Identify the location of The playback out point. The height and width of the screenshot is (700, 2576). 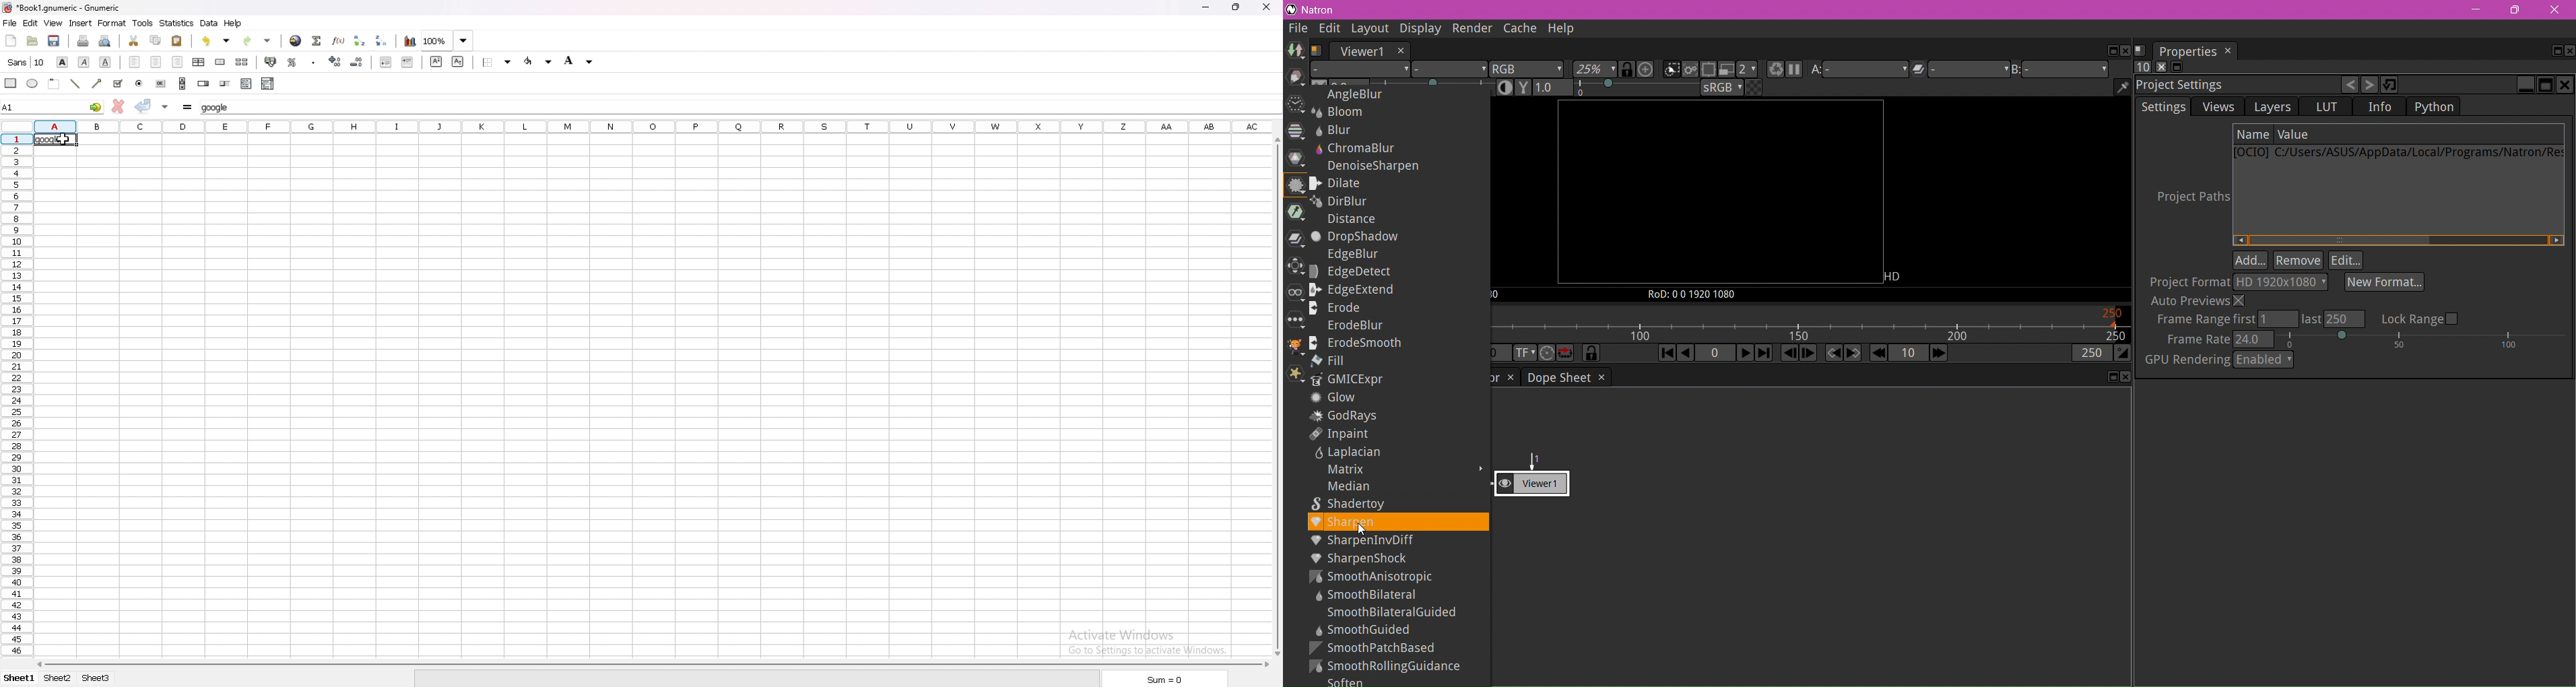
(2090, 355).